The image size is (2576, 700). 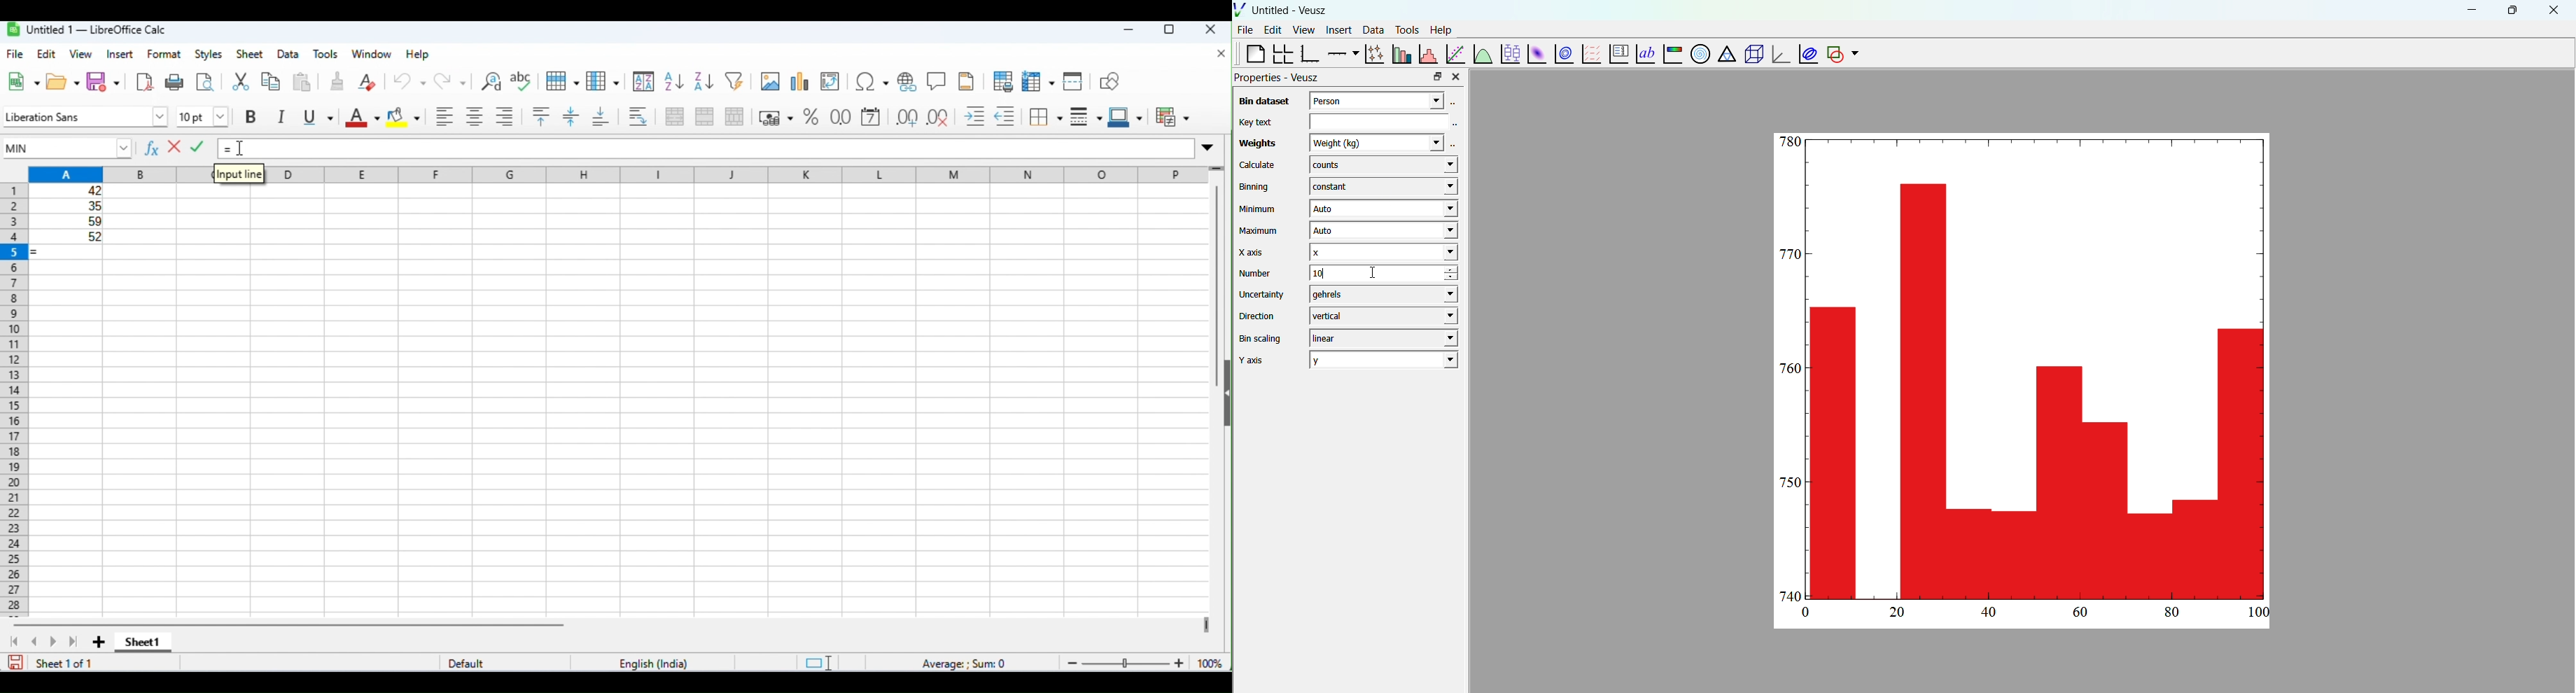 I want to click on tools, so click(x=327, y=55).